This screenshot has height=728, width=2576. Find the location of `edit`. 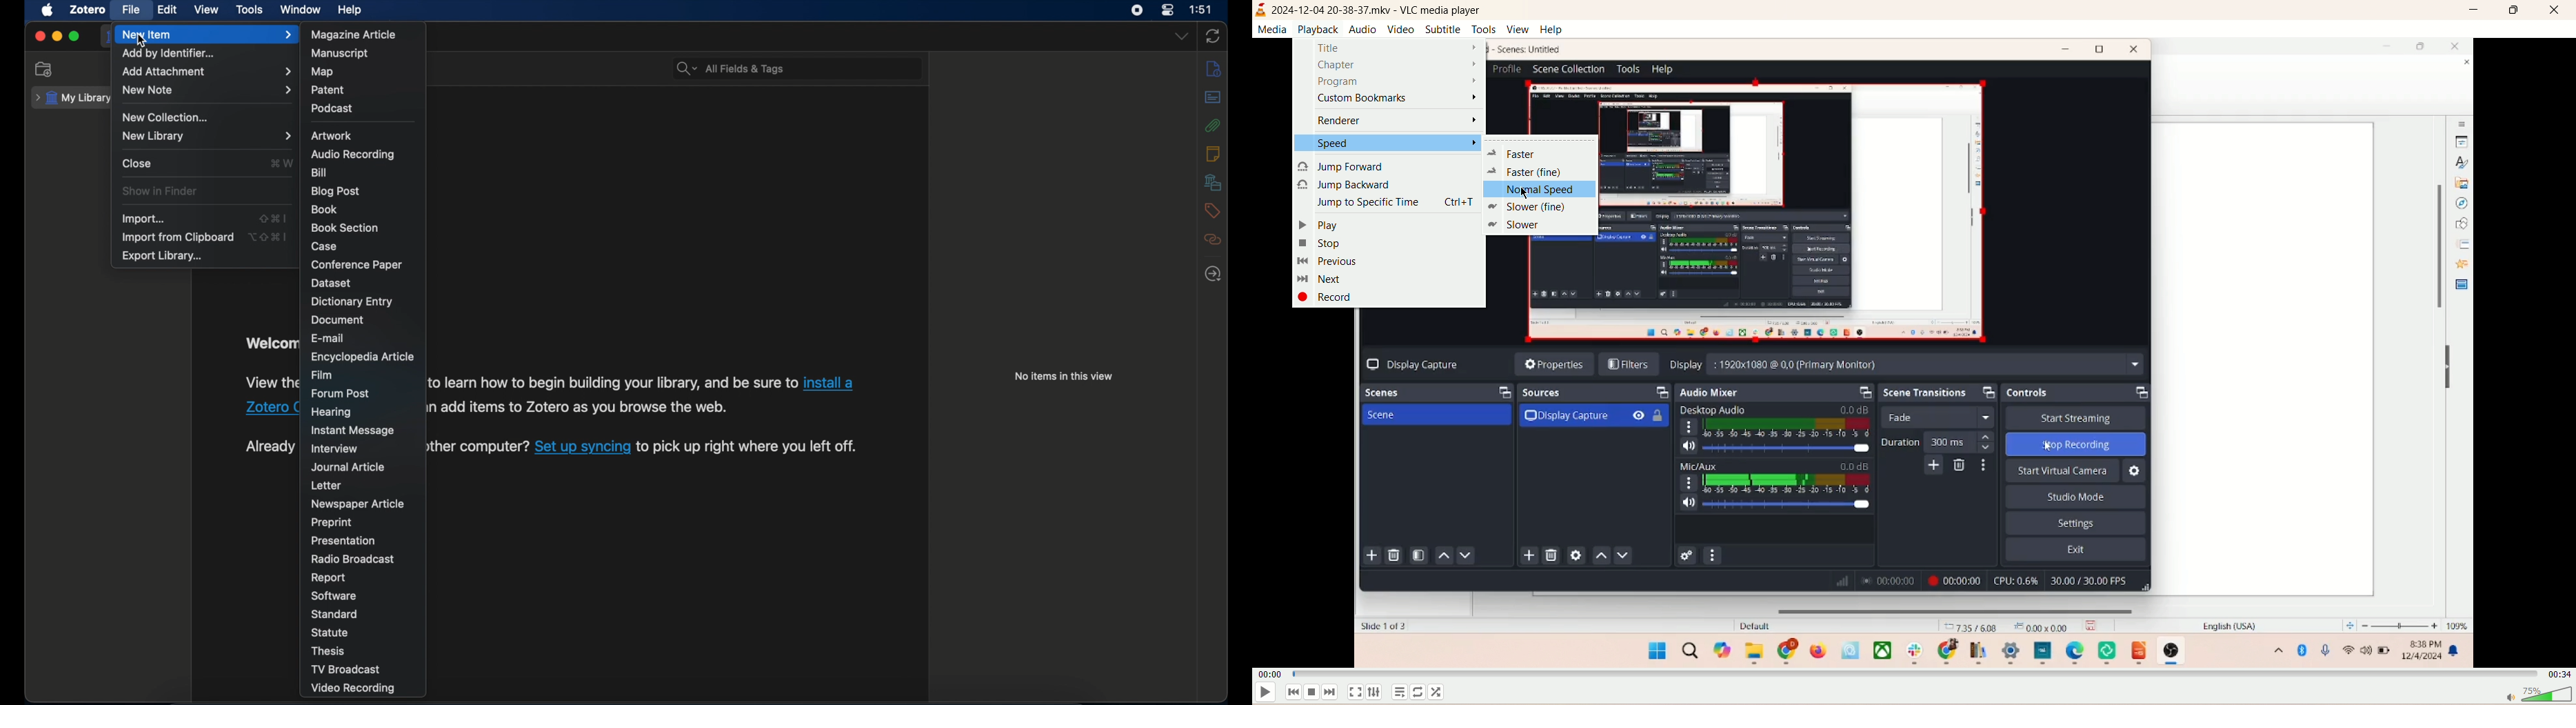

edit is located at coordinates (168, 10).